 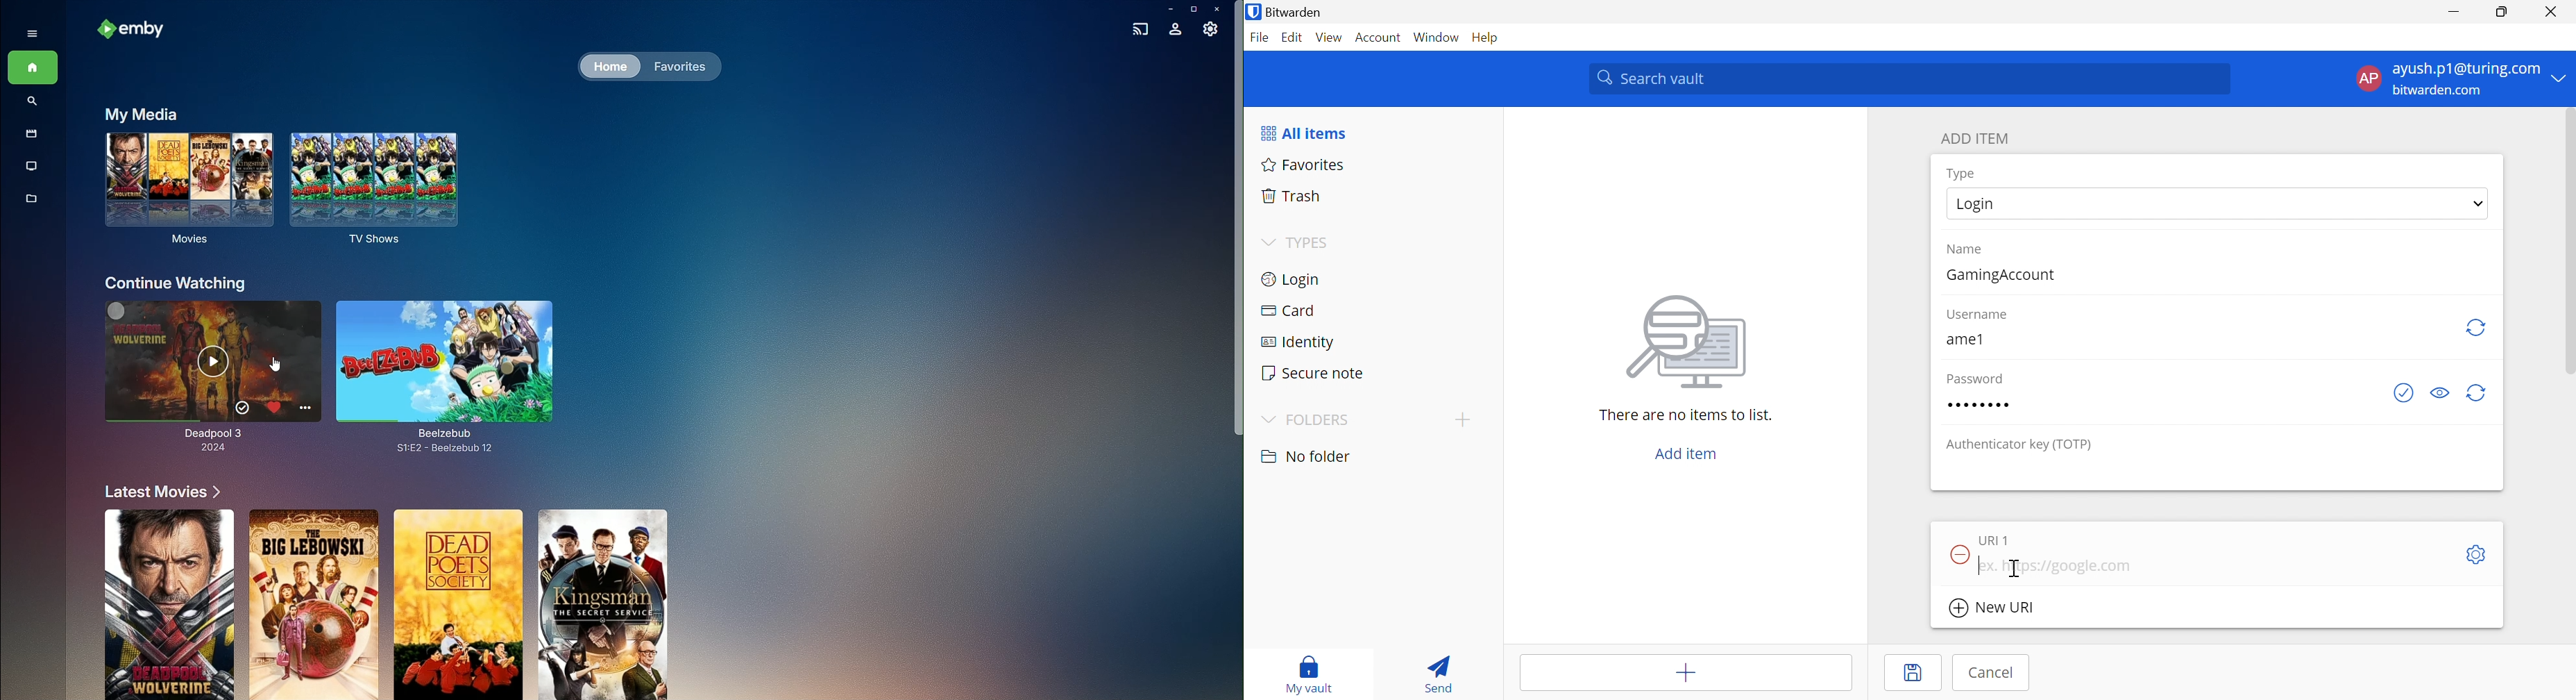 What do you see at coordinates (1314, 372) in the screenshot?
I see `Secure note` at bounding box center [1314, 372].